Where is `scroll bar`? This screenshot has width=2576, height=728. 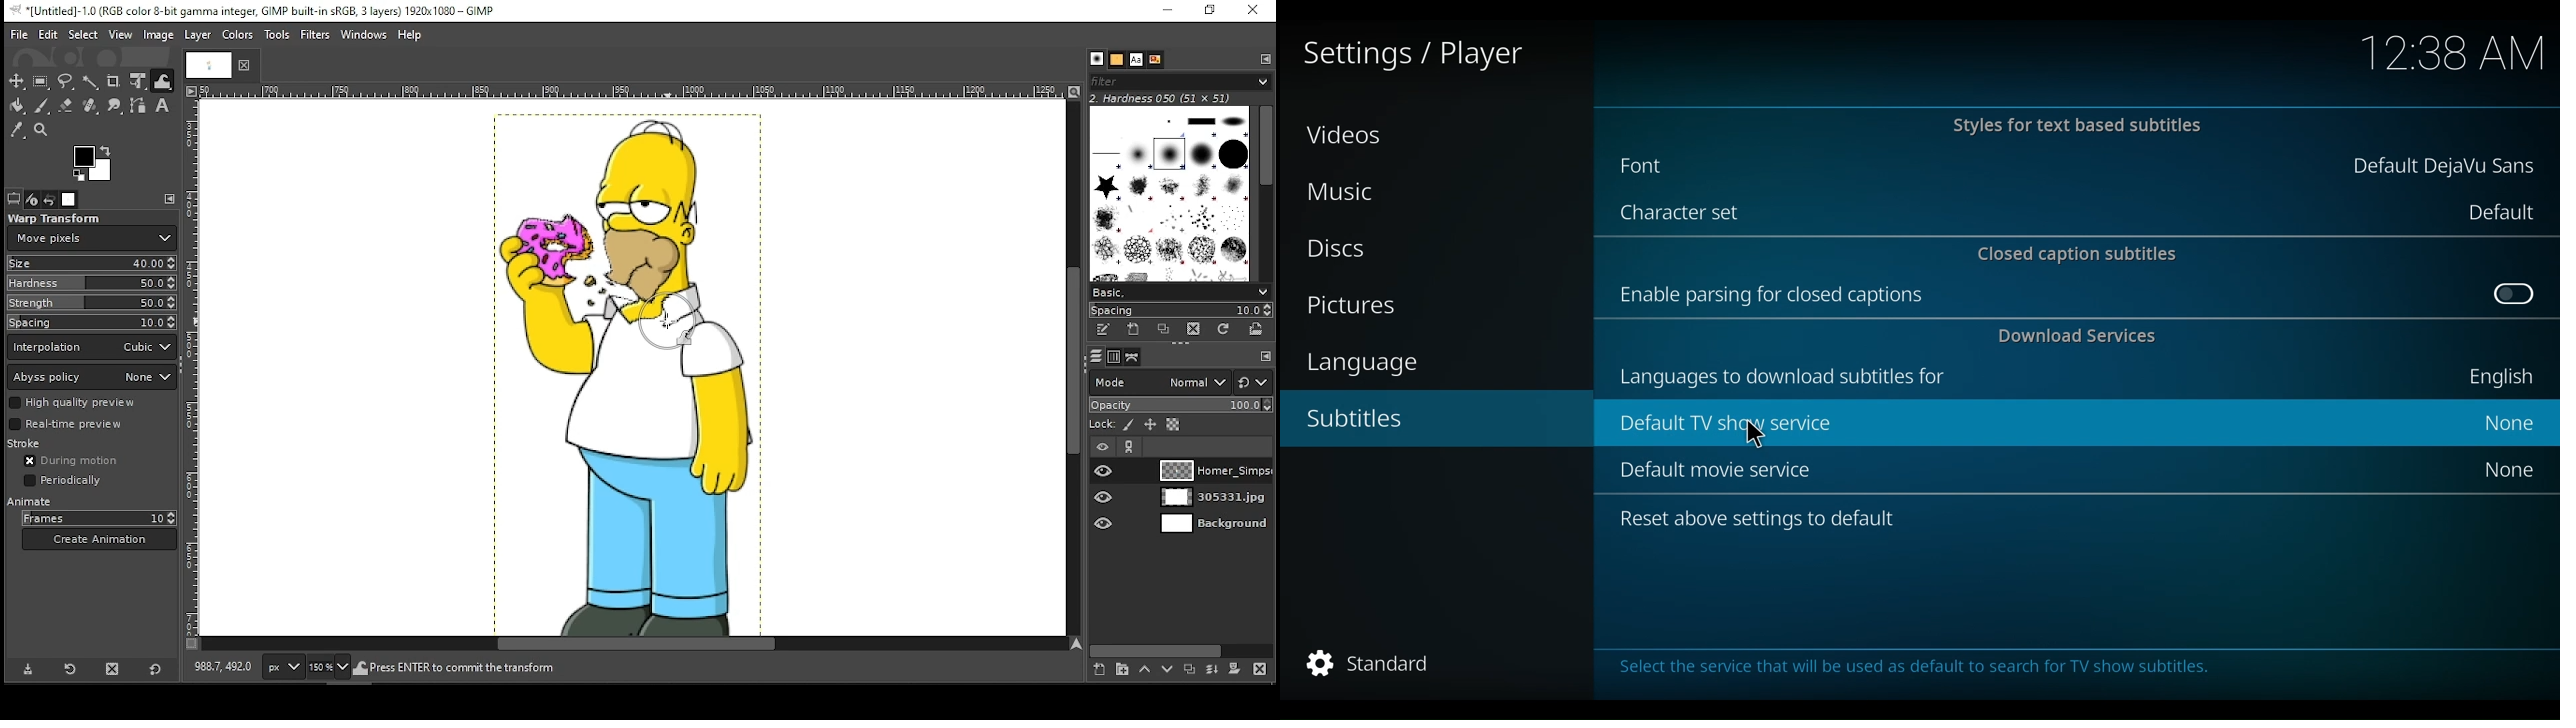 scroll bar is located at coordinates (1179, 650).